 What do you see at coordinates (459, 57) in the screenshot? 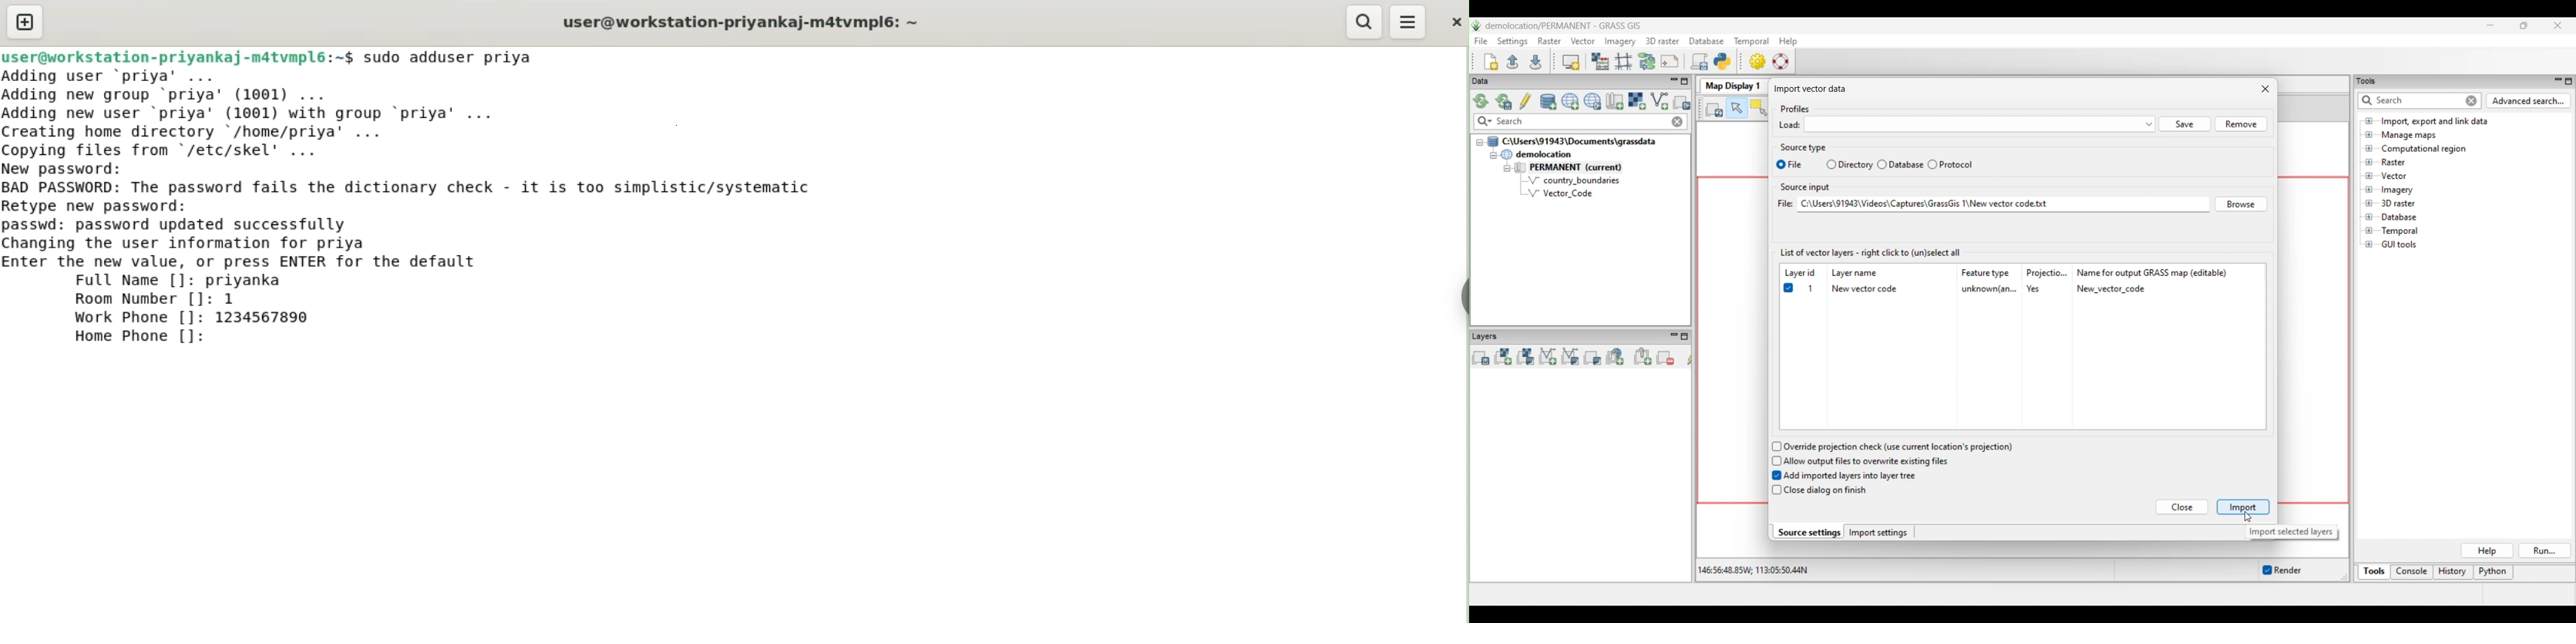
I see `sudo adduser priya` at bounding box center [459, 57].